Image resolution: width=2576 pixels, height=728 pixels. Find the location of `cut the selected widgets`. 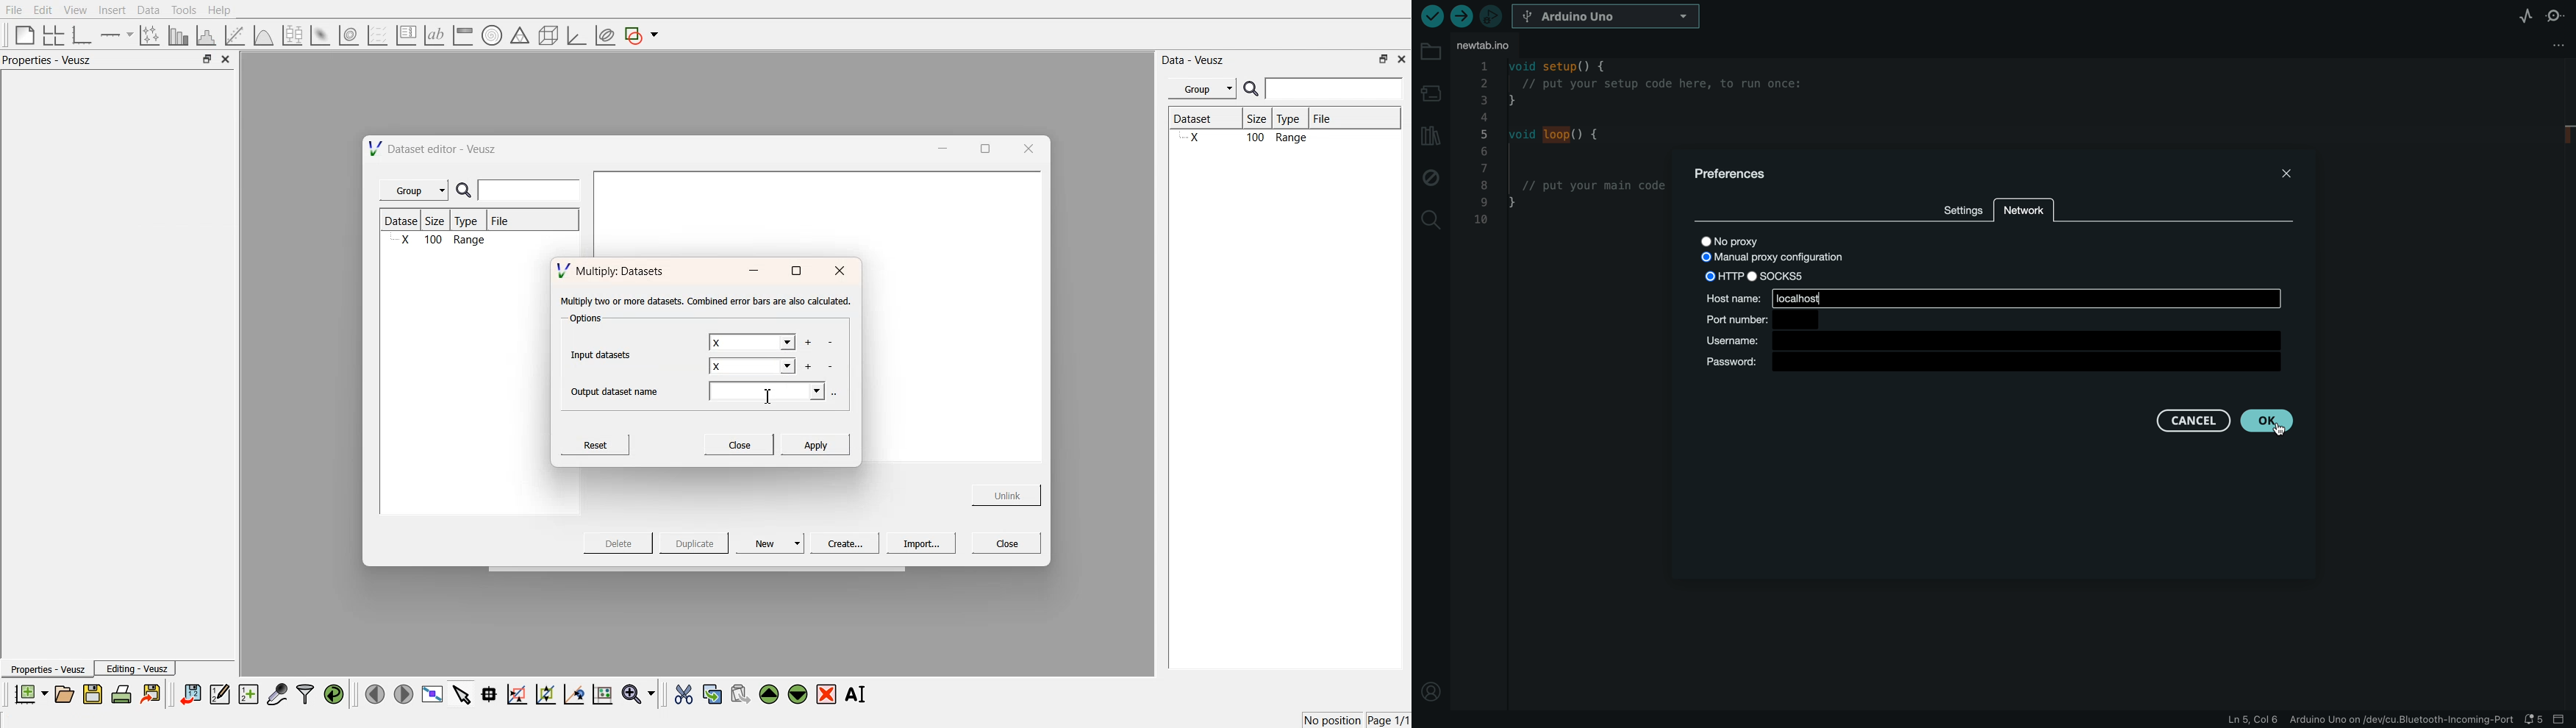

cut the selected widgets is located at coordinates (682, 695).